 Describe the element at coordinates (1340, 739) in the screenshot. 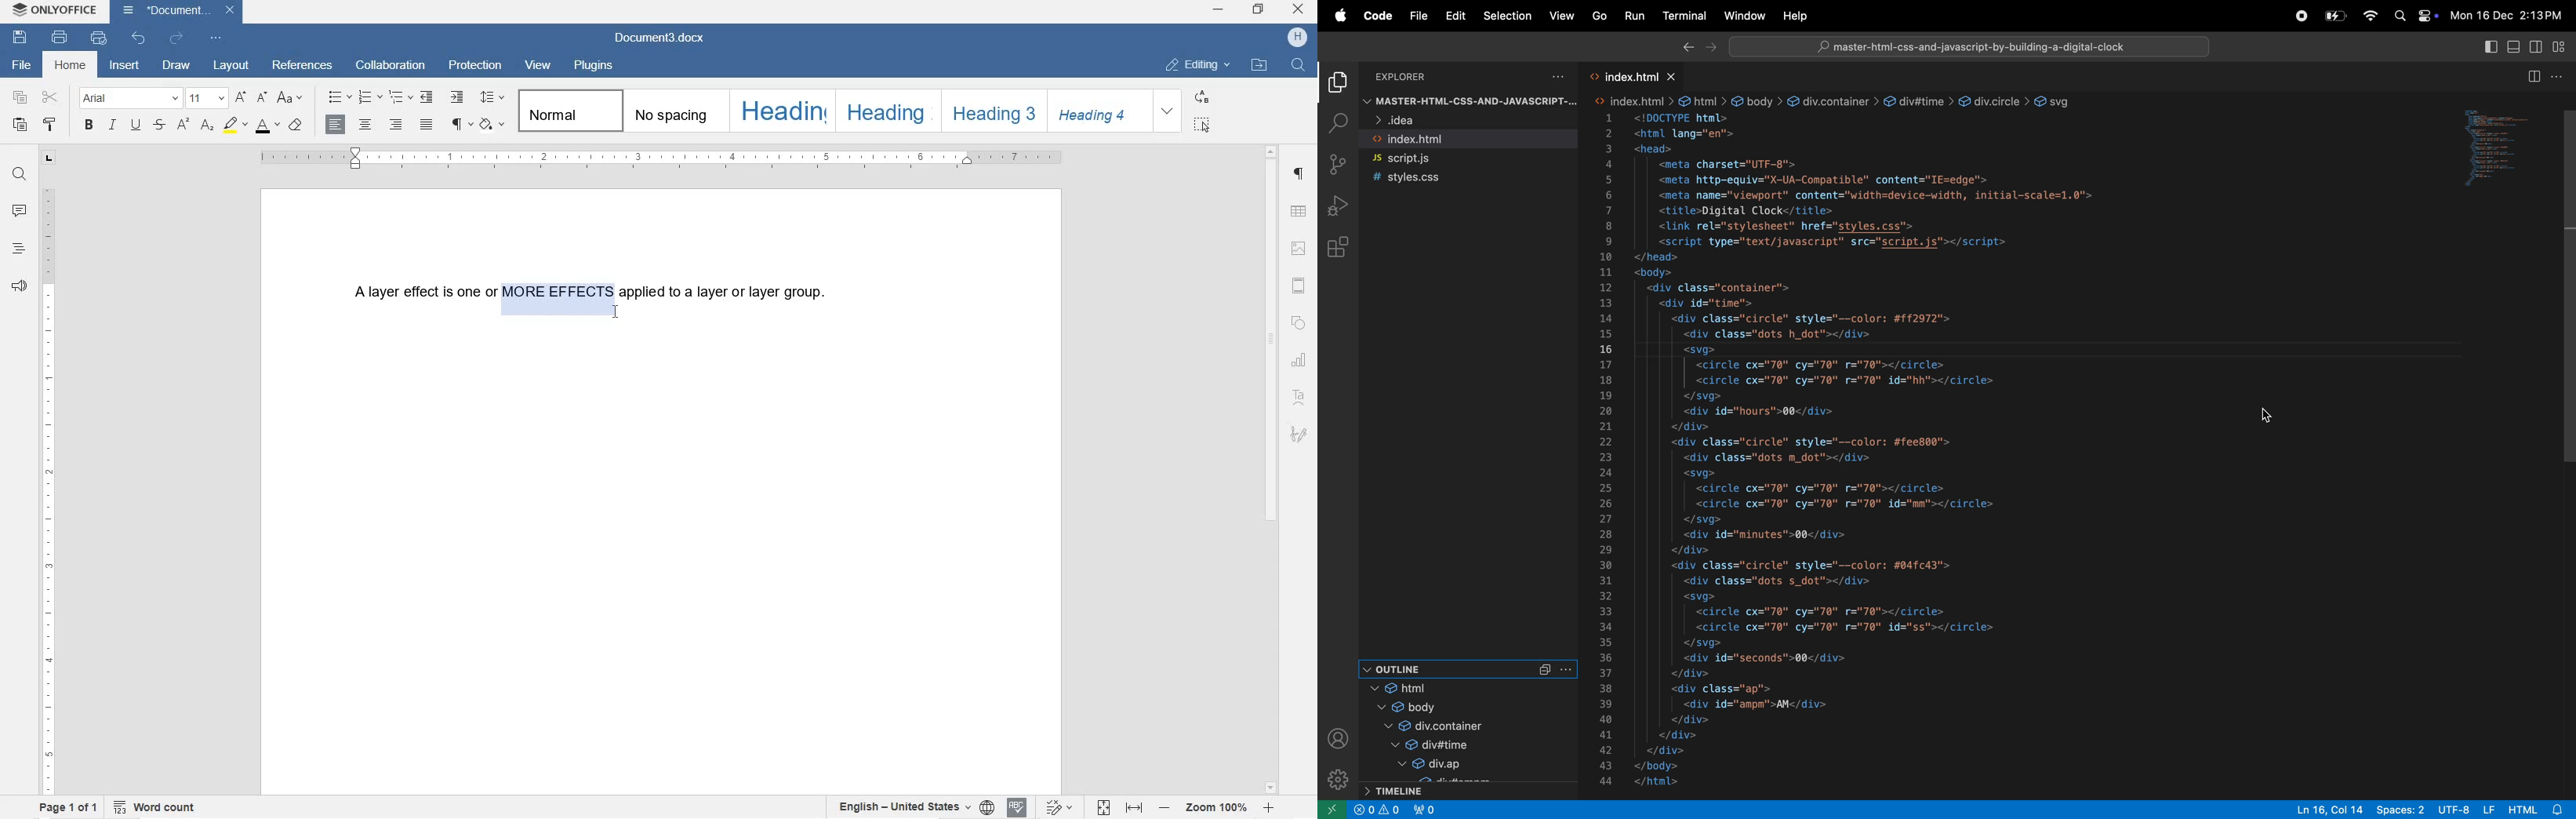

I see `profile` at that location.